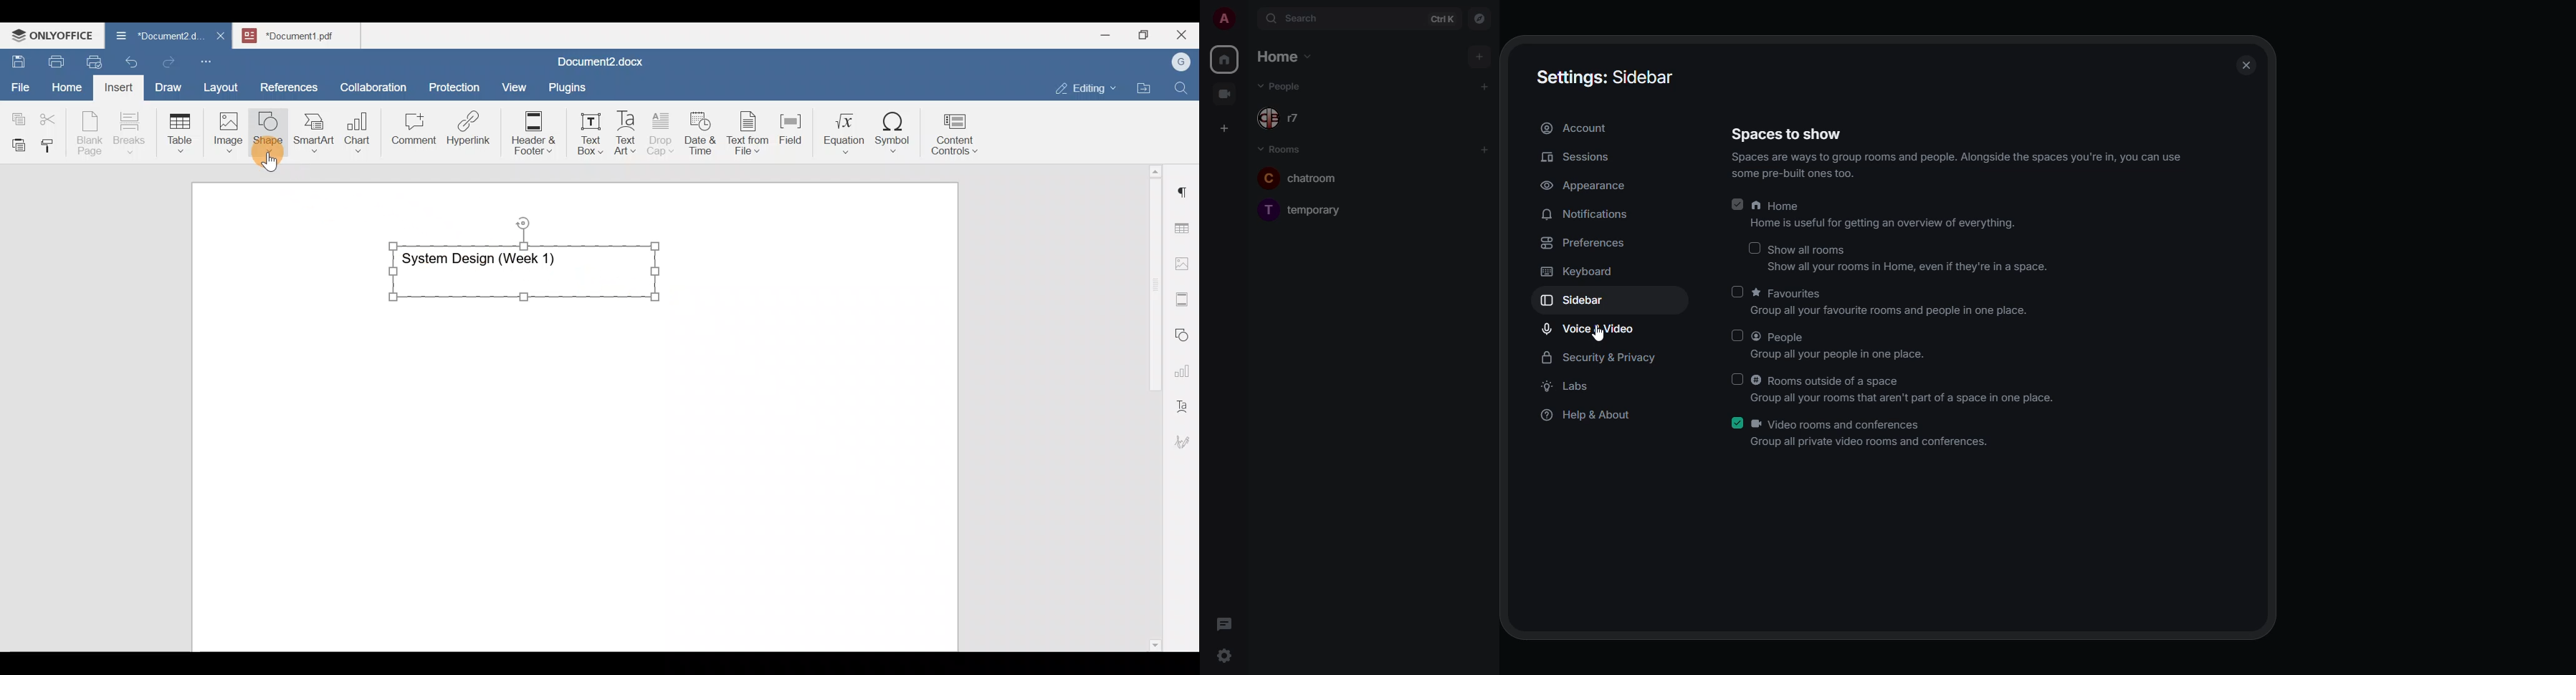 Image resolution: width=2576 pixels, height=700 pixels. Describe the element at coordinates (1087, 86) in the screenshot. I see `Editing mode` at that location.